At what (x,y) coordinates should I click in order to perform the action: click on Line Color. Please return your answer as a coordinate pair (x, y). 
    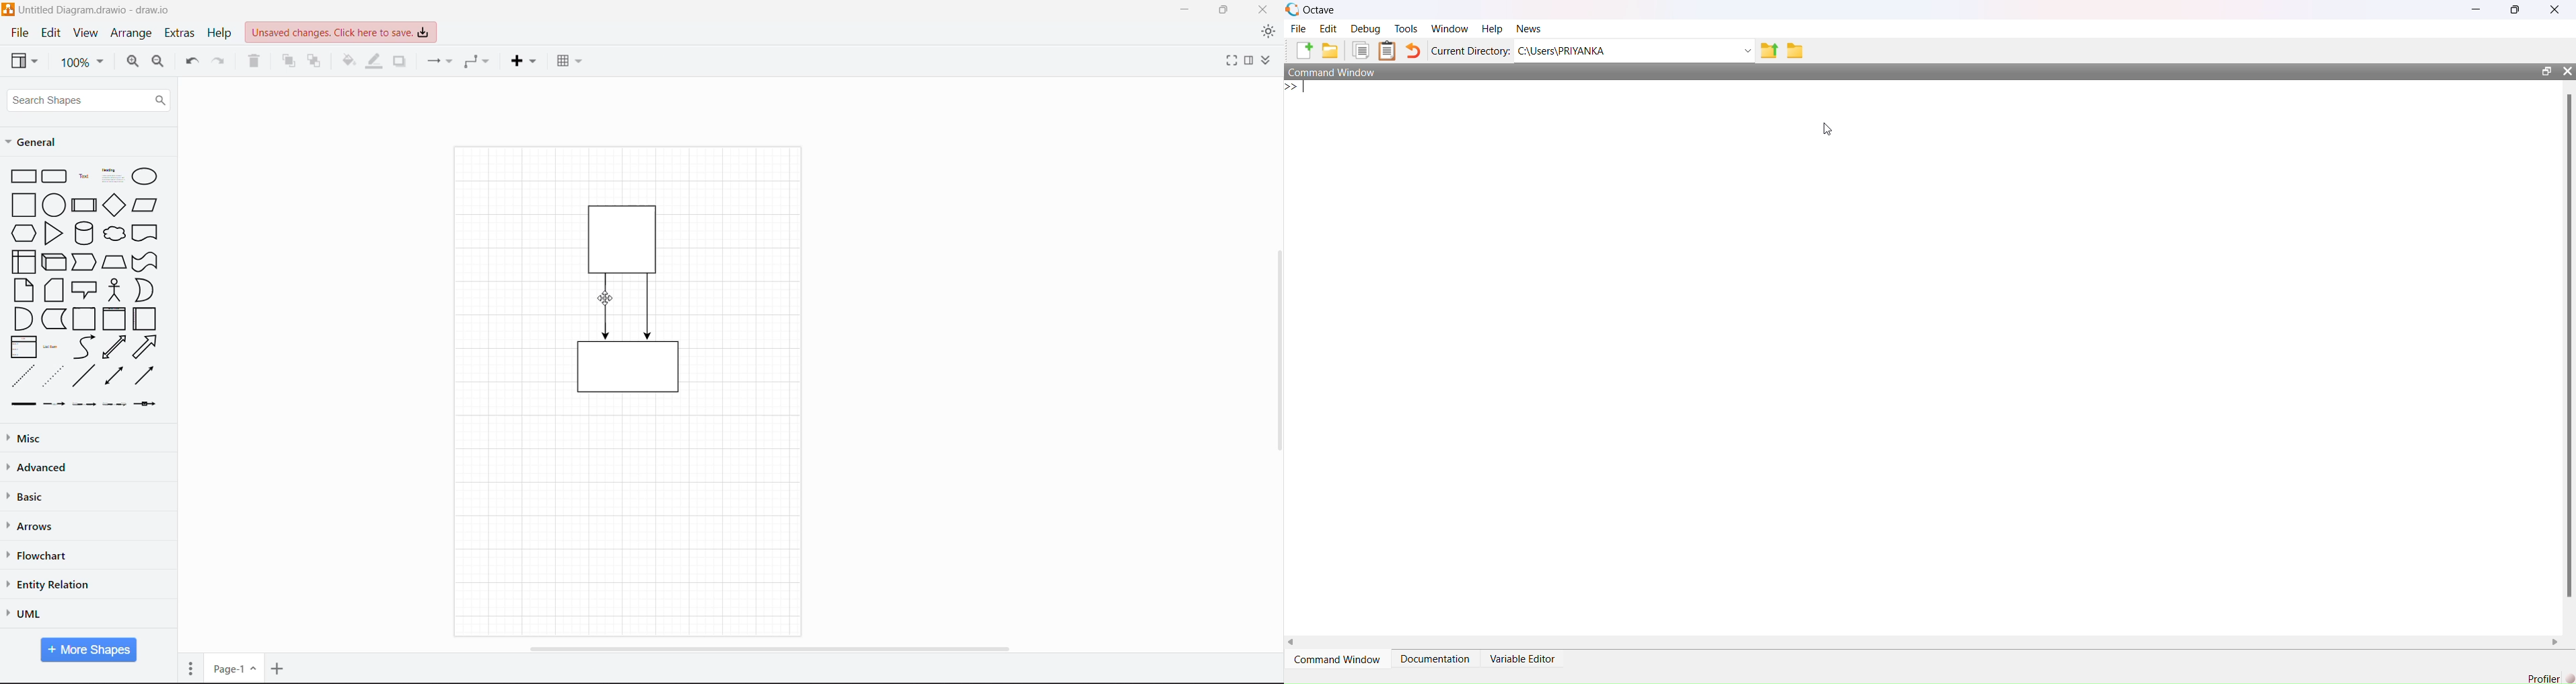
    Looking at the image, I should click on (375, 61).